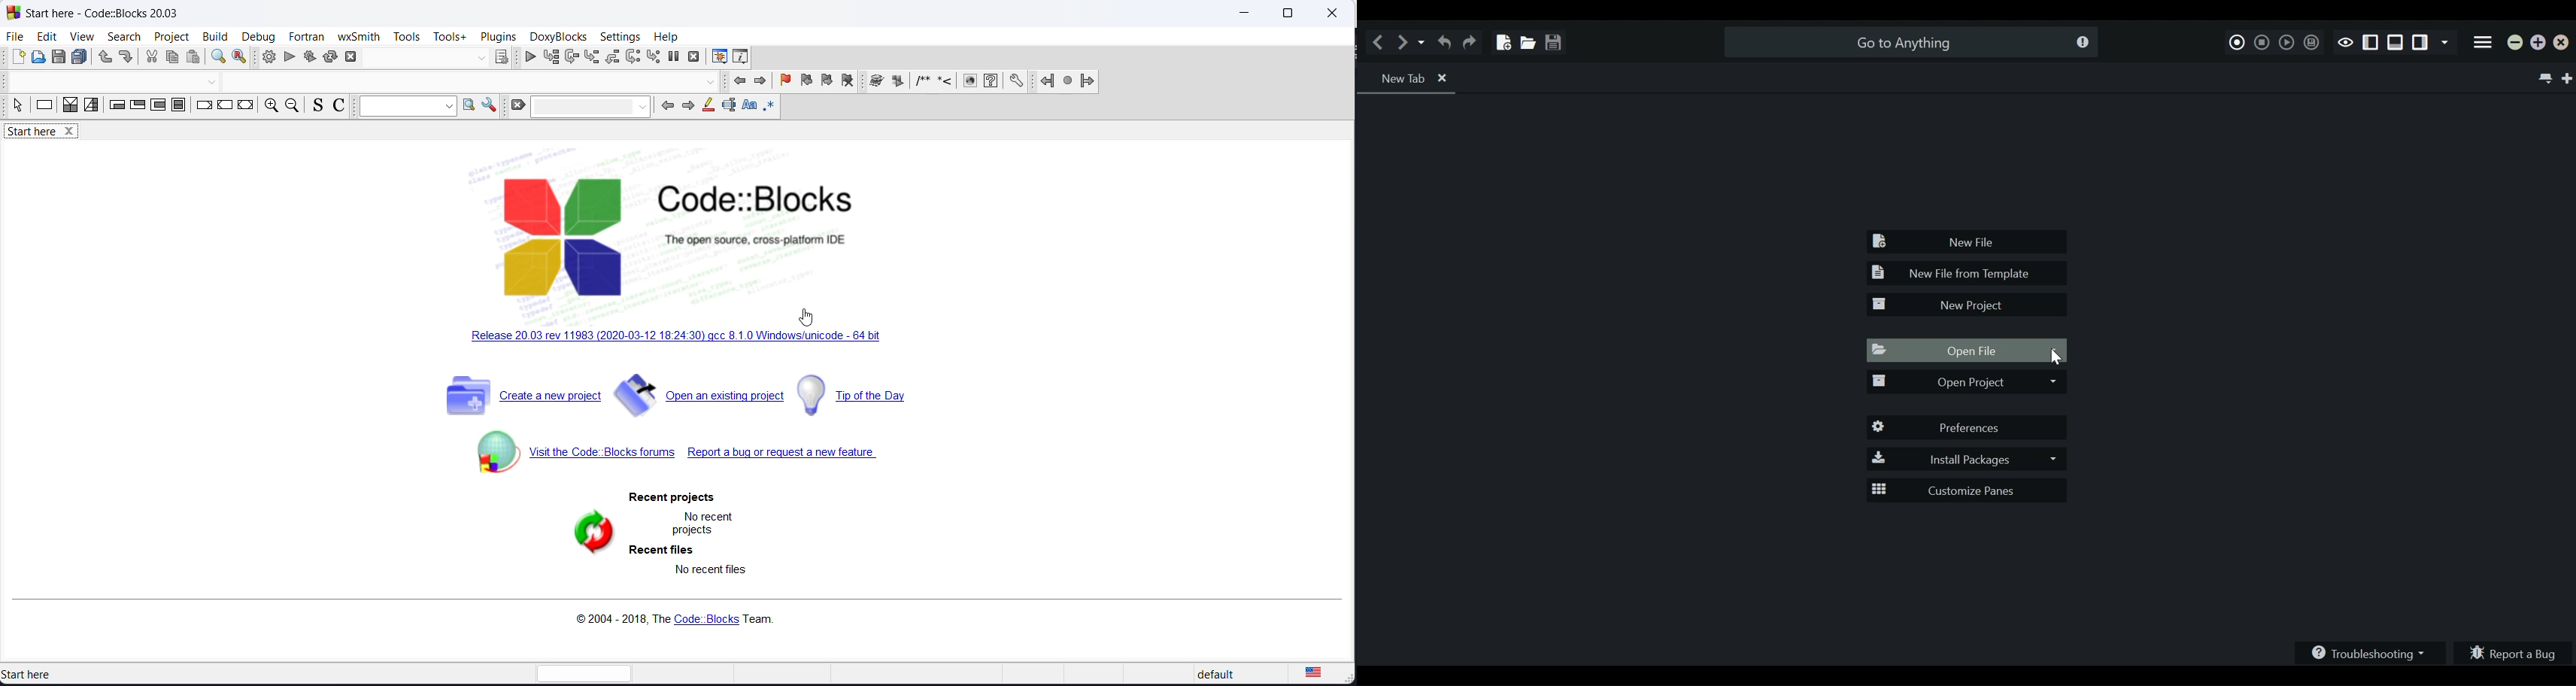  I want to click on break instruction, so click(202, 108).